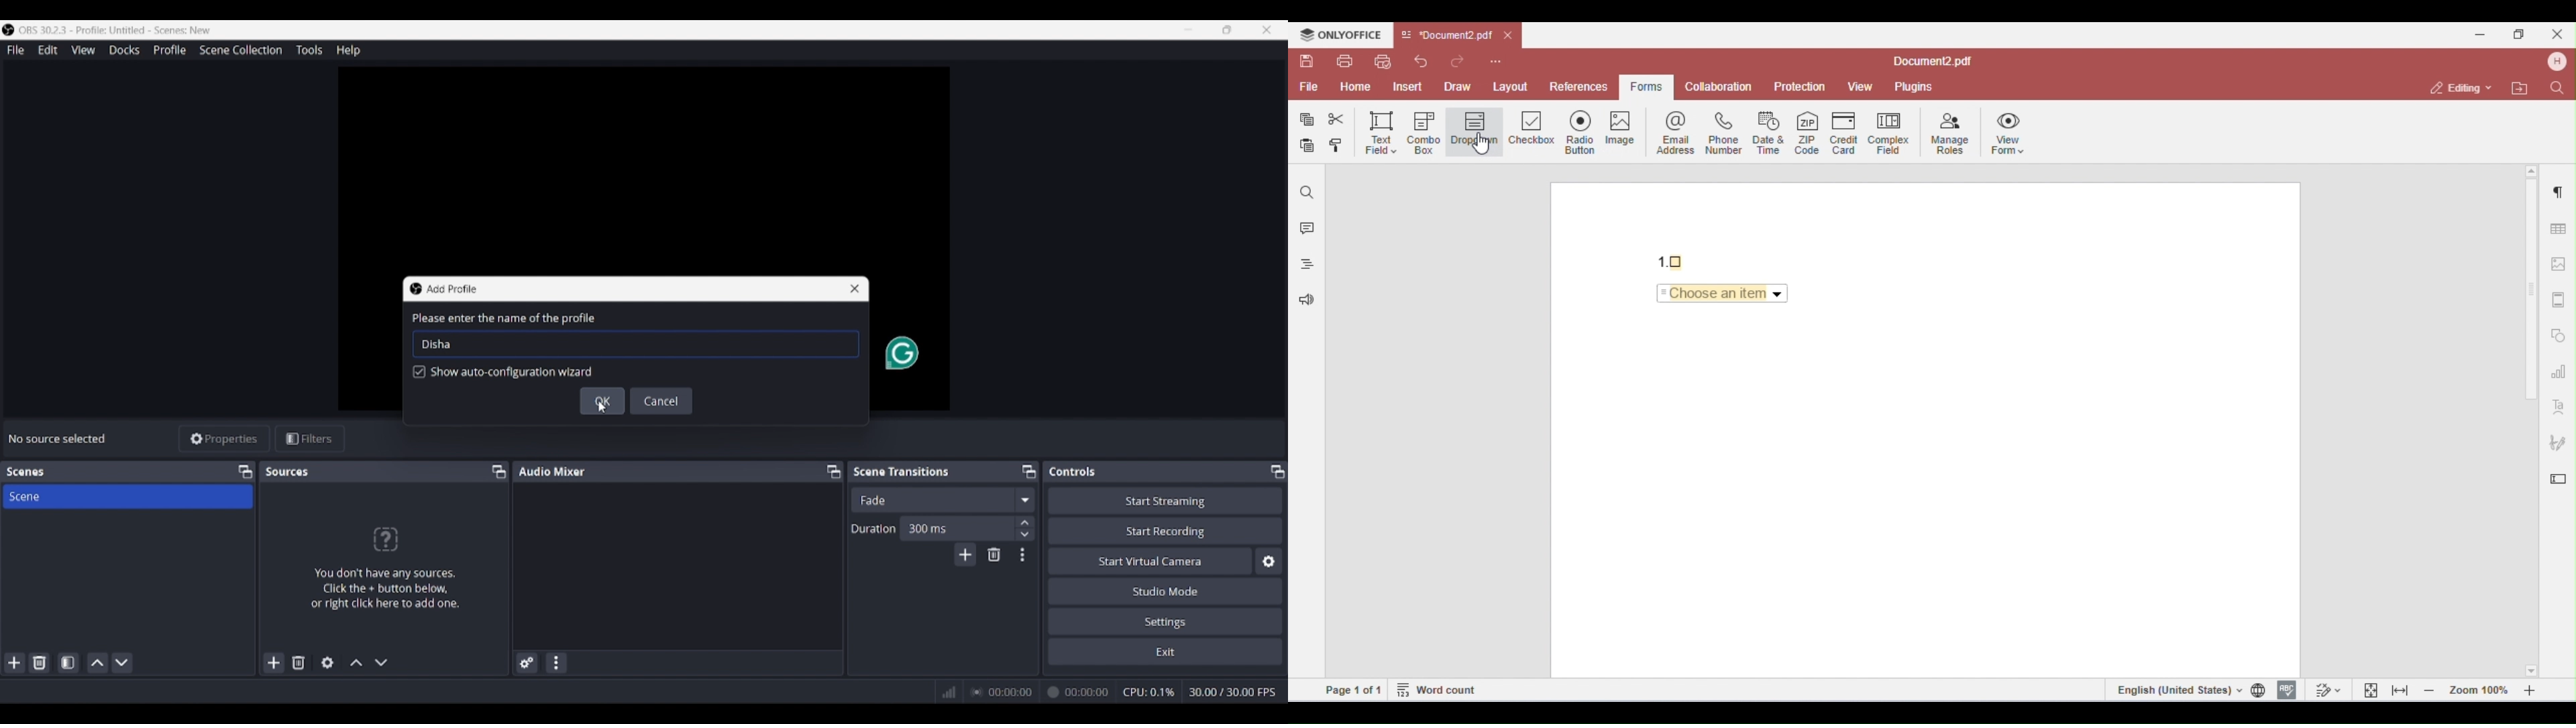  What do you see at coordinates (965, 554) in the screenshot?
I see `Add transition` at bounding box center [965, 554].